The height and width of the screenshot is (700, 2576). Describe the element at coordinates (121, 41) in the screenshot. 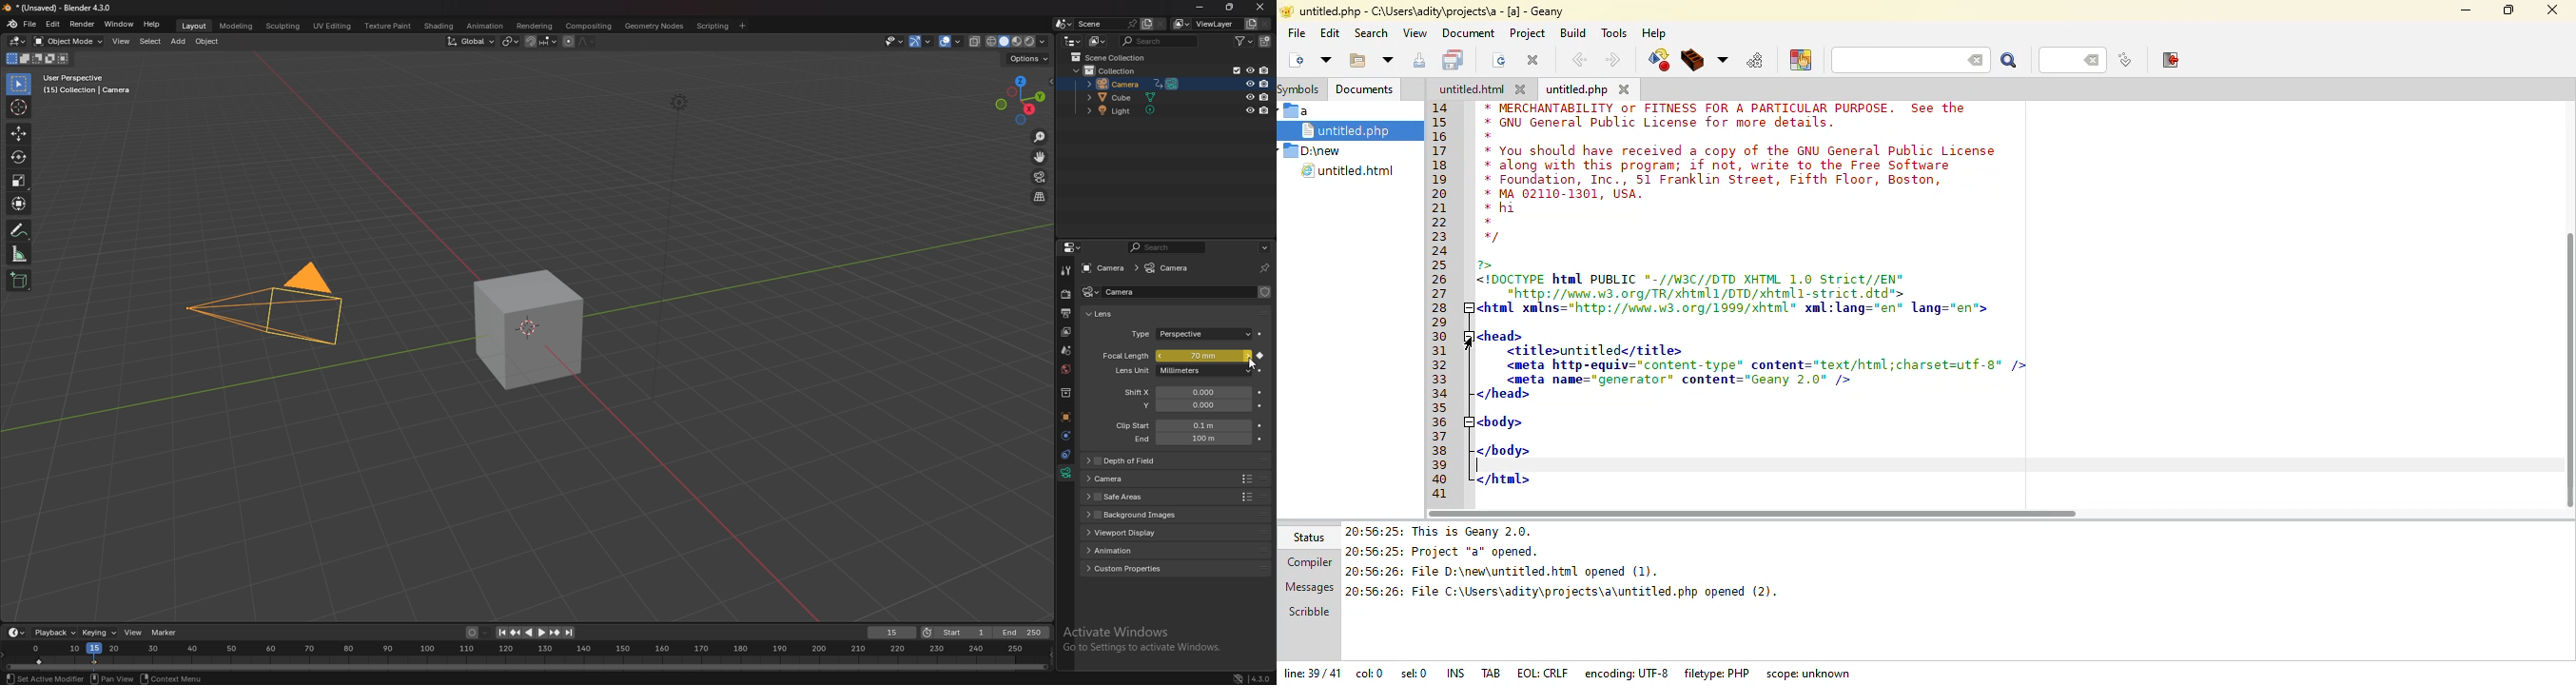

I see `view` at that location.